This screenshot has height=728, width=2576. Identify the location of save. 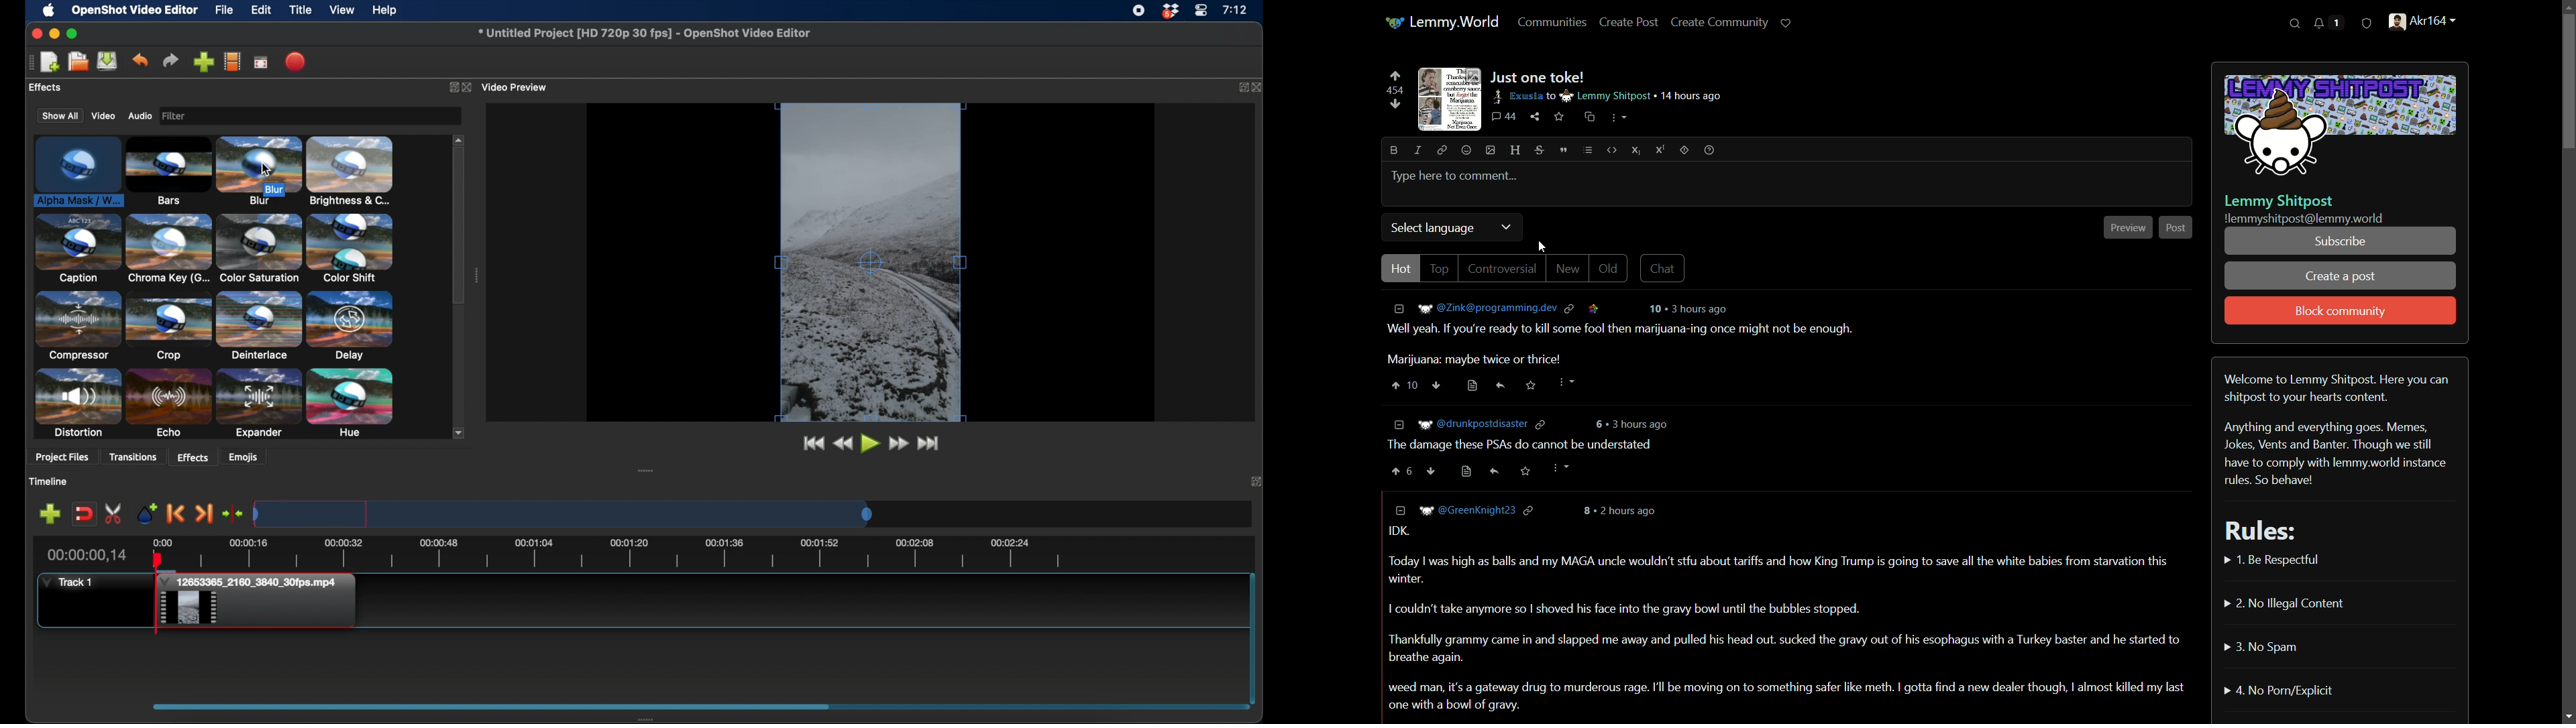
(1530, 387).